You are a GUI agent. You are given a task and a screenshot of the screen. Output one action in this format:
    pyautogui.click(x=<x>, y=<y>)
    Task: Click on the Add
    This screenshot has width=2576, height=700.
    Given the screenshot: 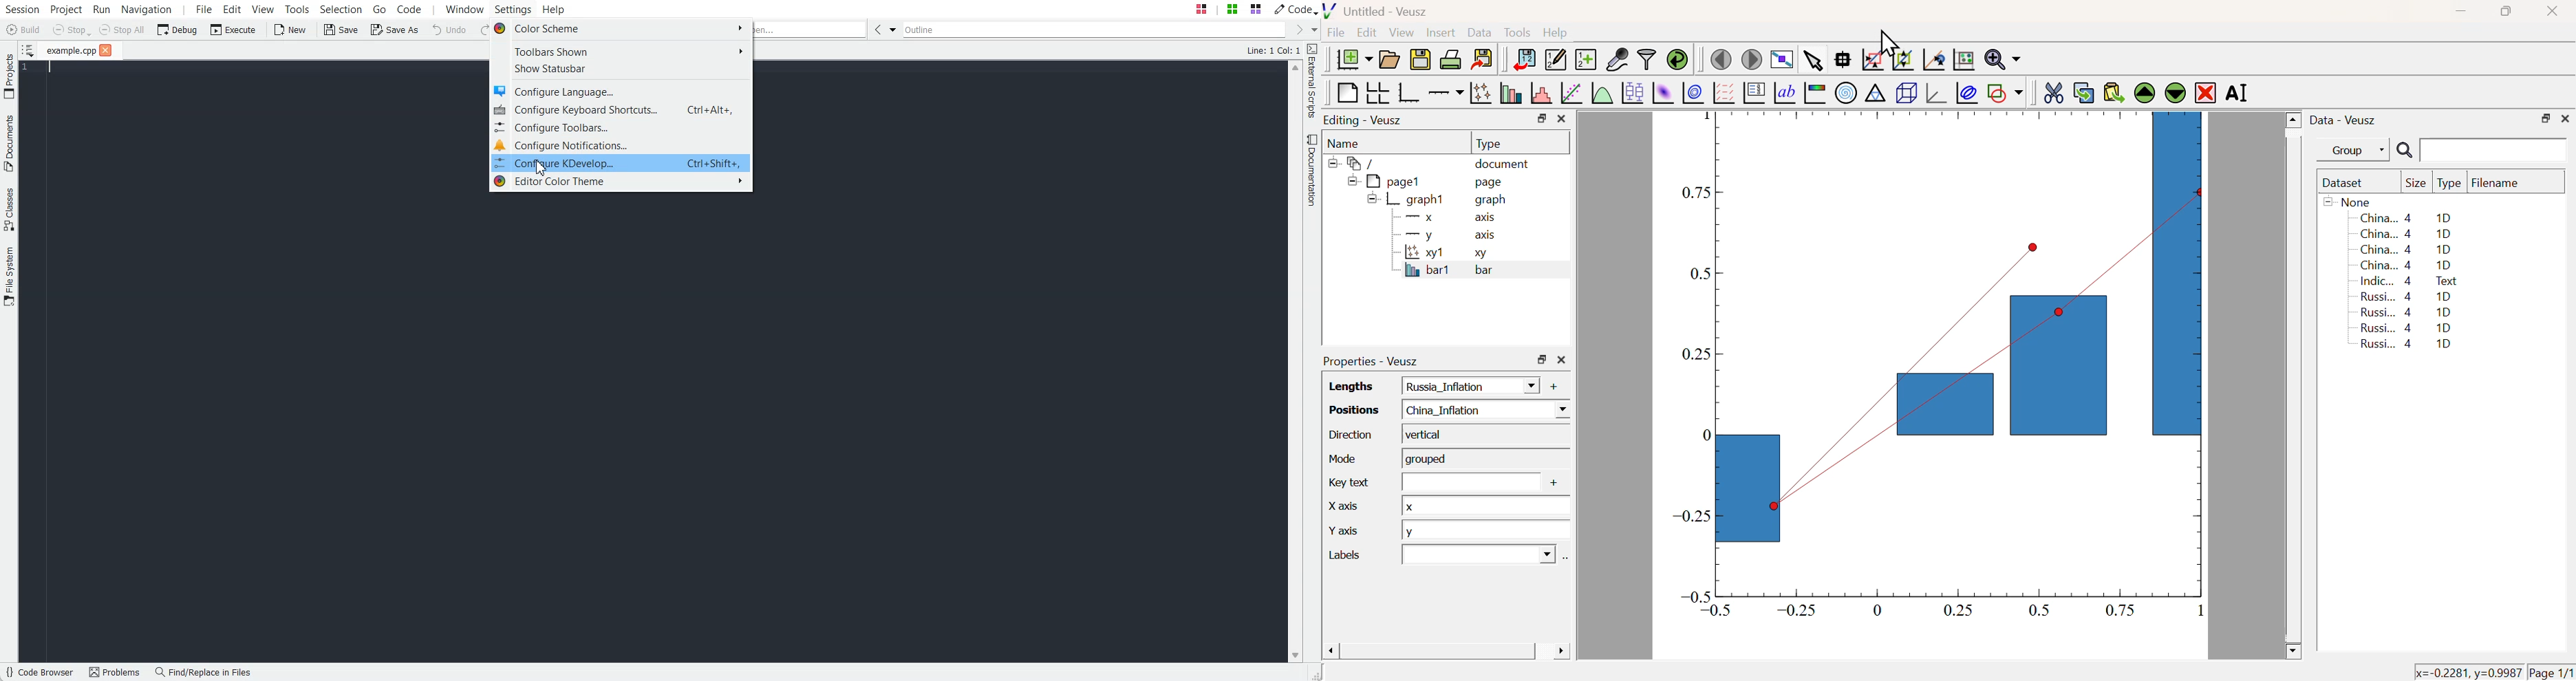 What is the action you would take?
    pyautogui.click(x=1547, y=386)
    